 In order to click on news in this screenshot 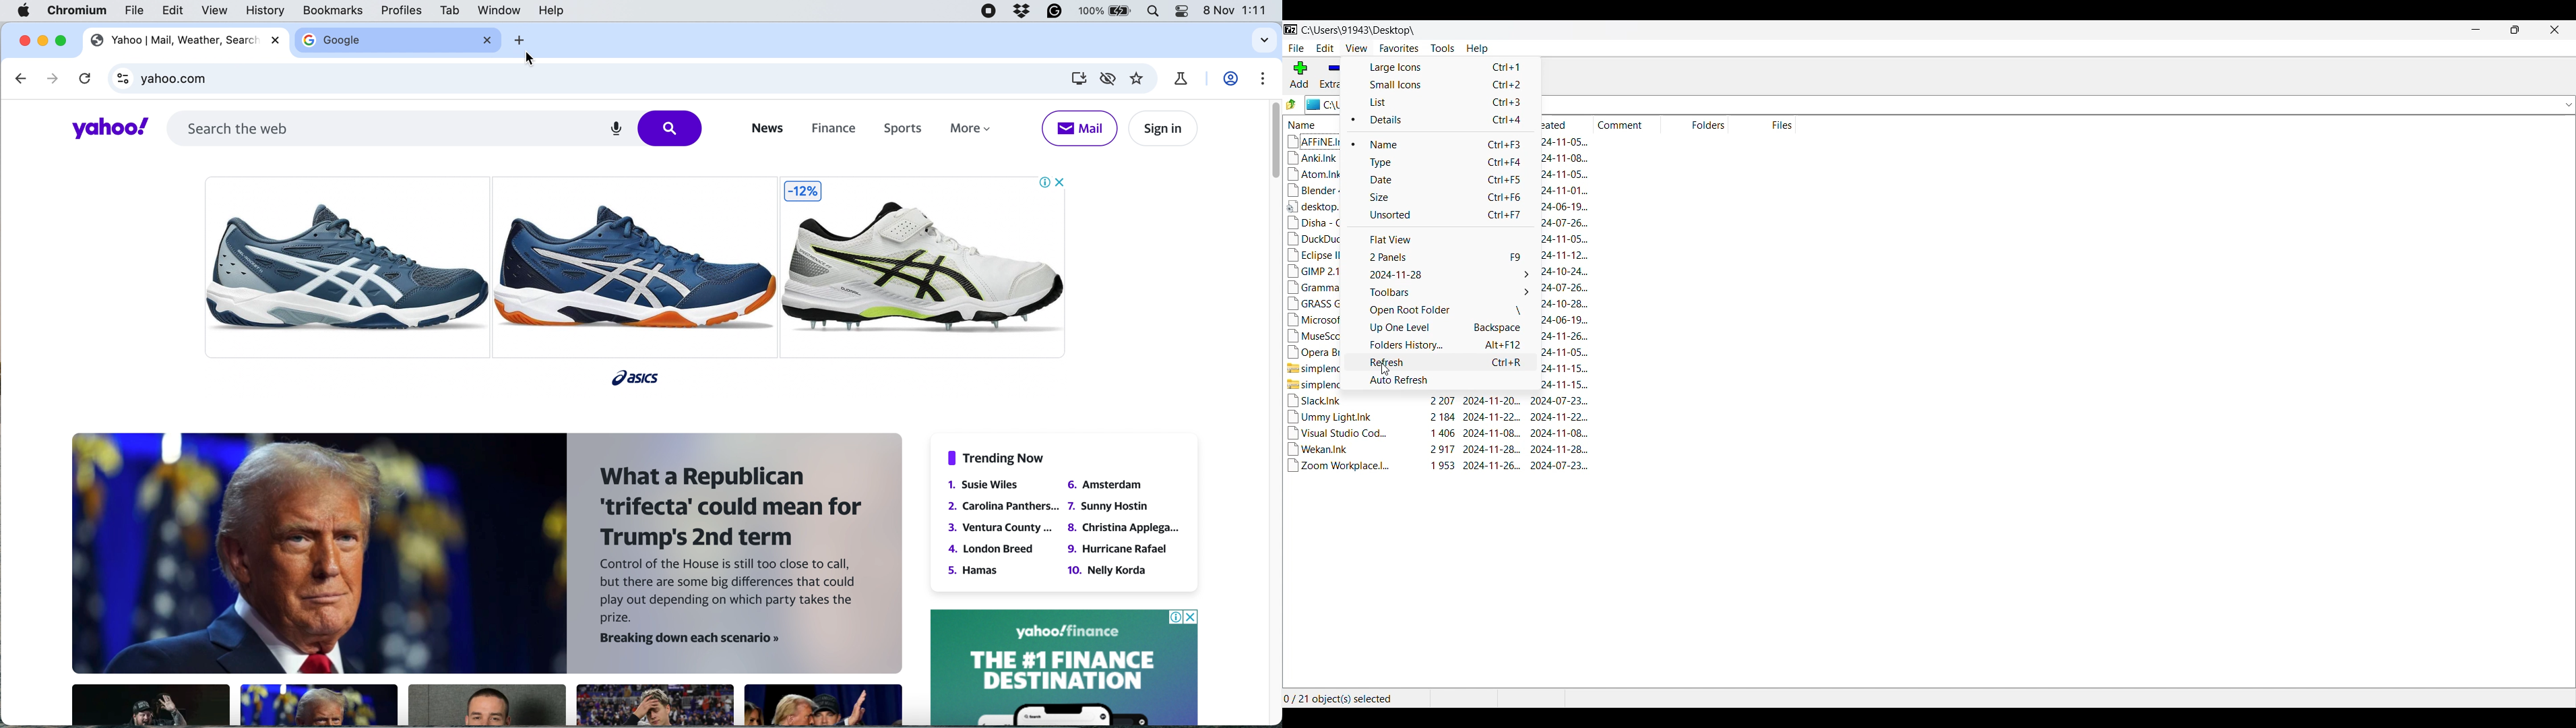, I will do `click(765, 128)`.